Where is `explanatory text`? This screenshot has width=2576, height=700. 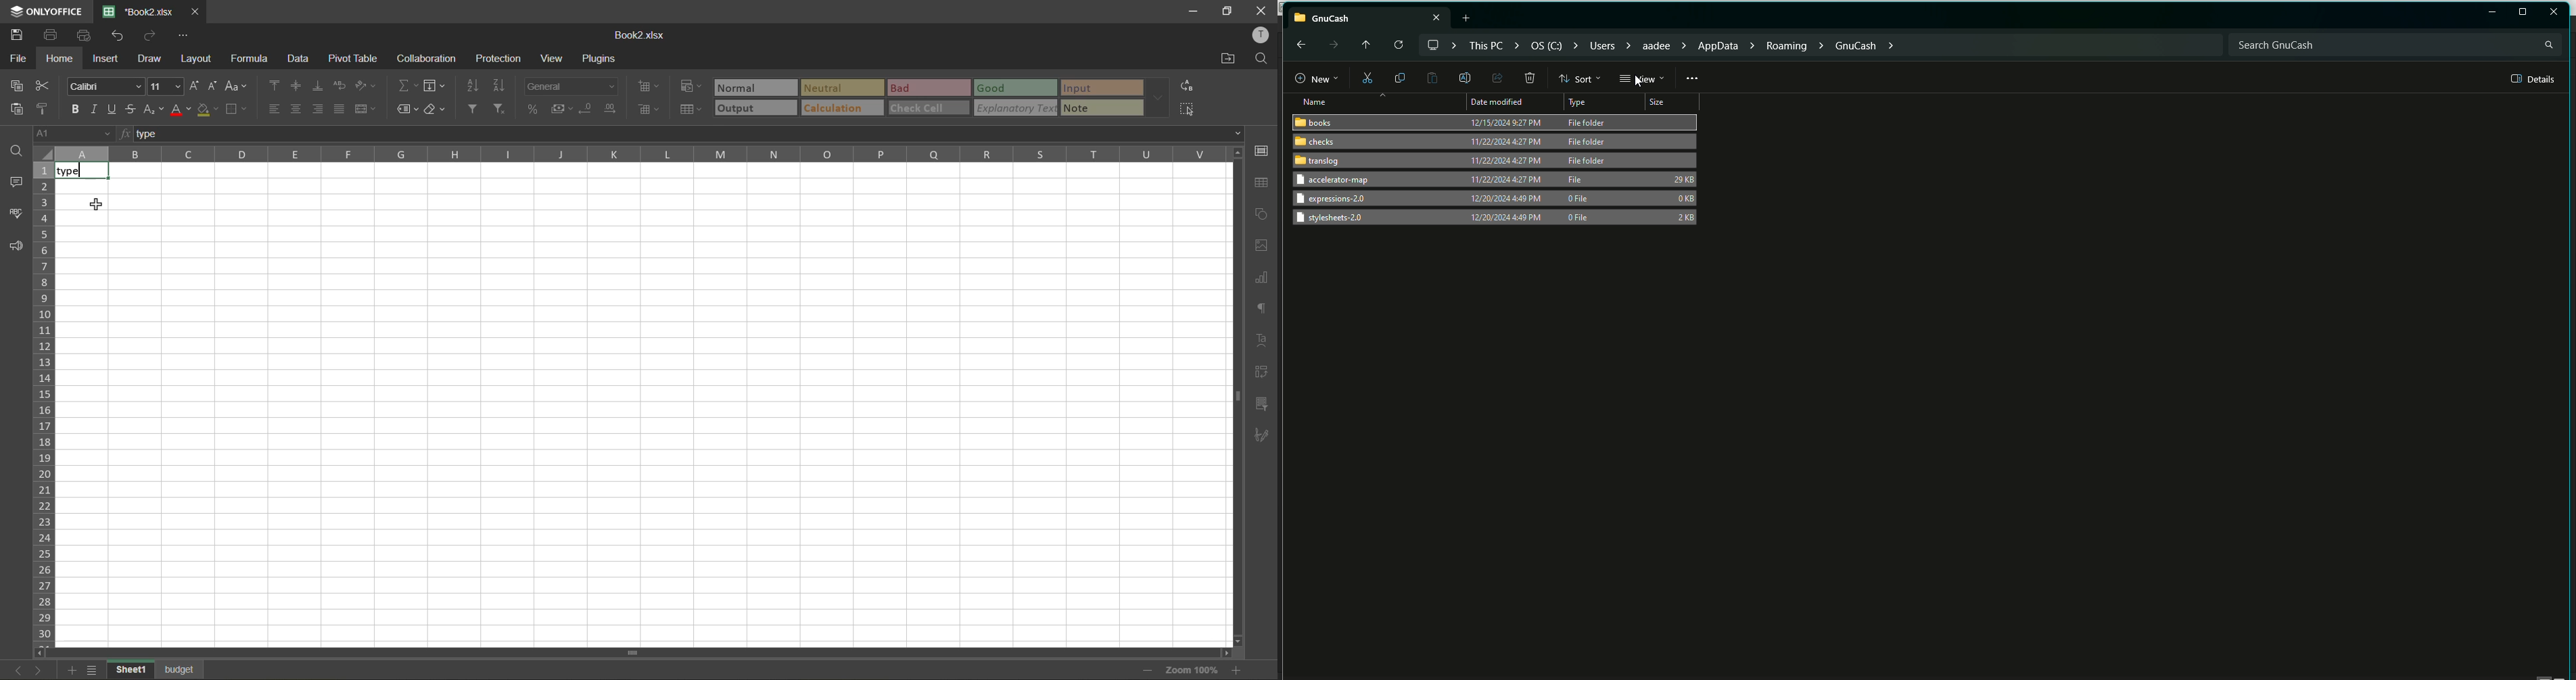
explanatory text is located at coordinates (1015, 109).